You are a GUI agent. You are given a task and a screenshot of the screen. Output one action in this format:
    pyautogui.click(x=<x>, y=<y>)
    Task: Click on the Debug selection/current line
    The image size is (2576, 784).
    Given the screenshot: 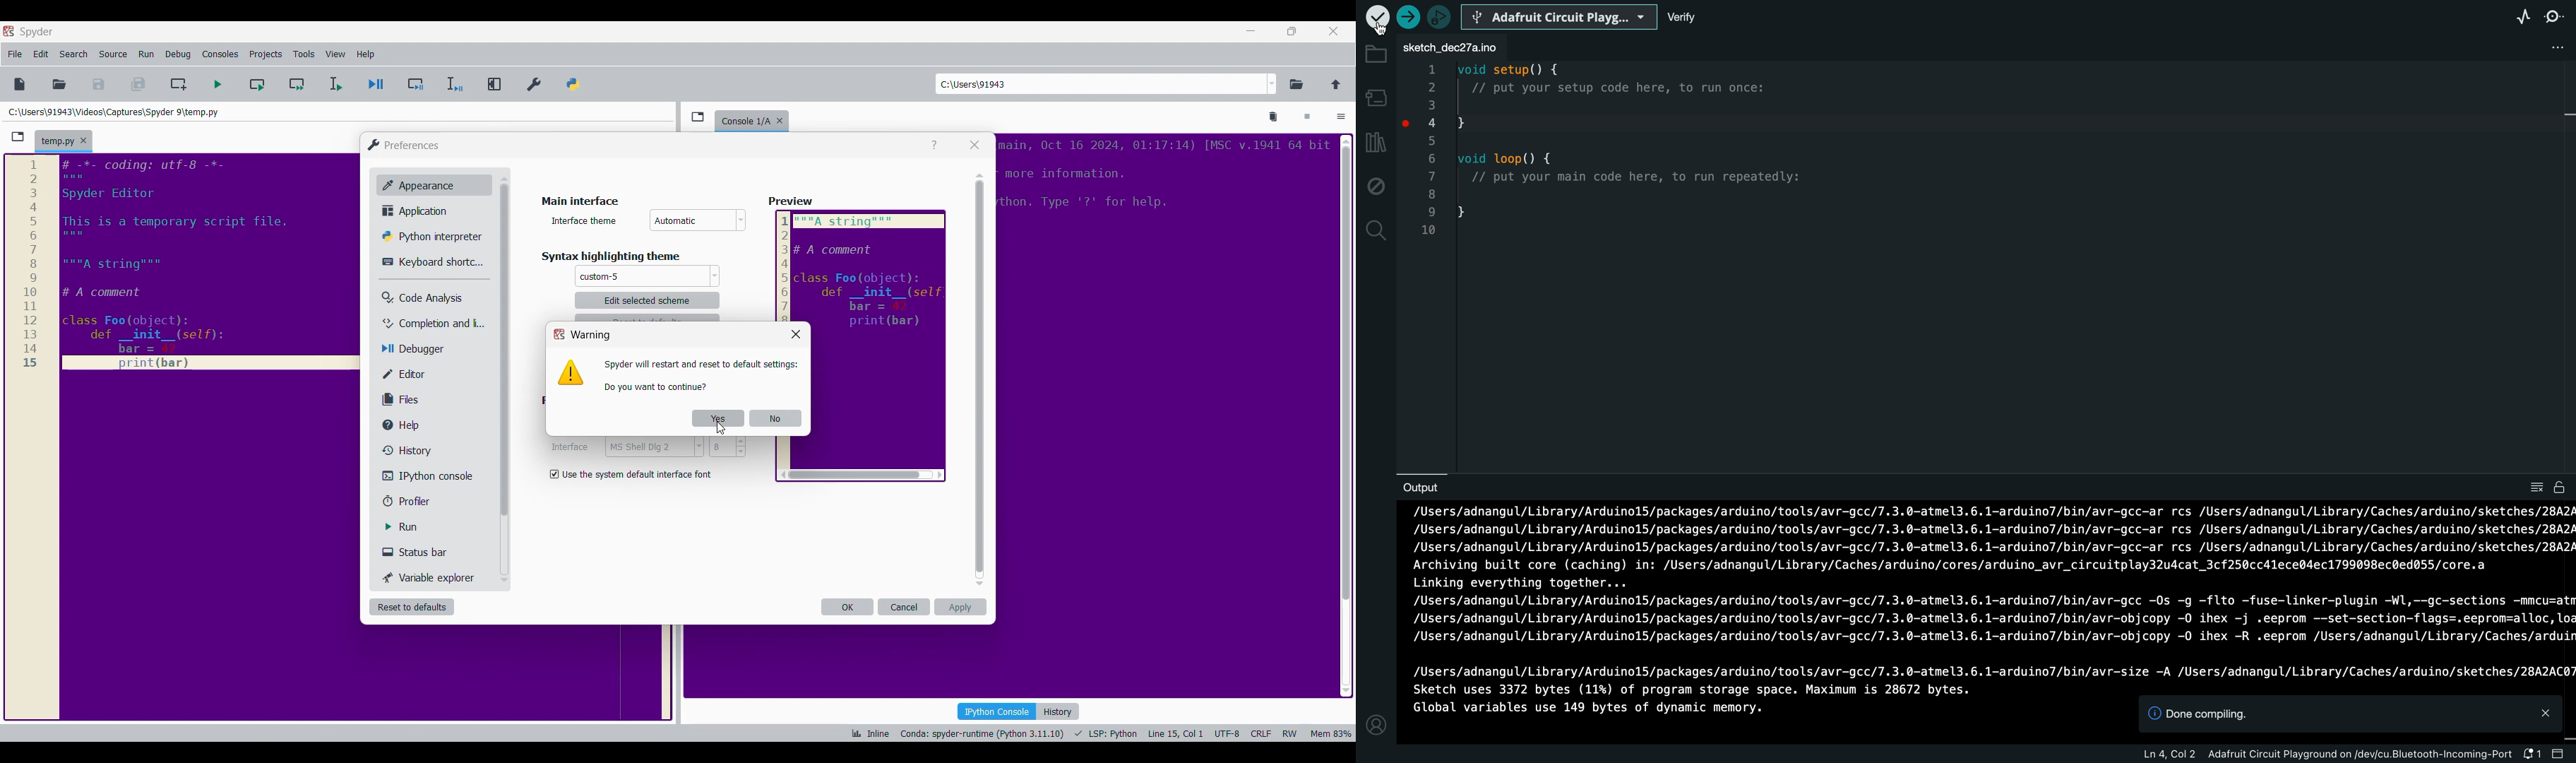 What is the action you would take?
    pyautogui.click(x=455, y=84)
    